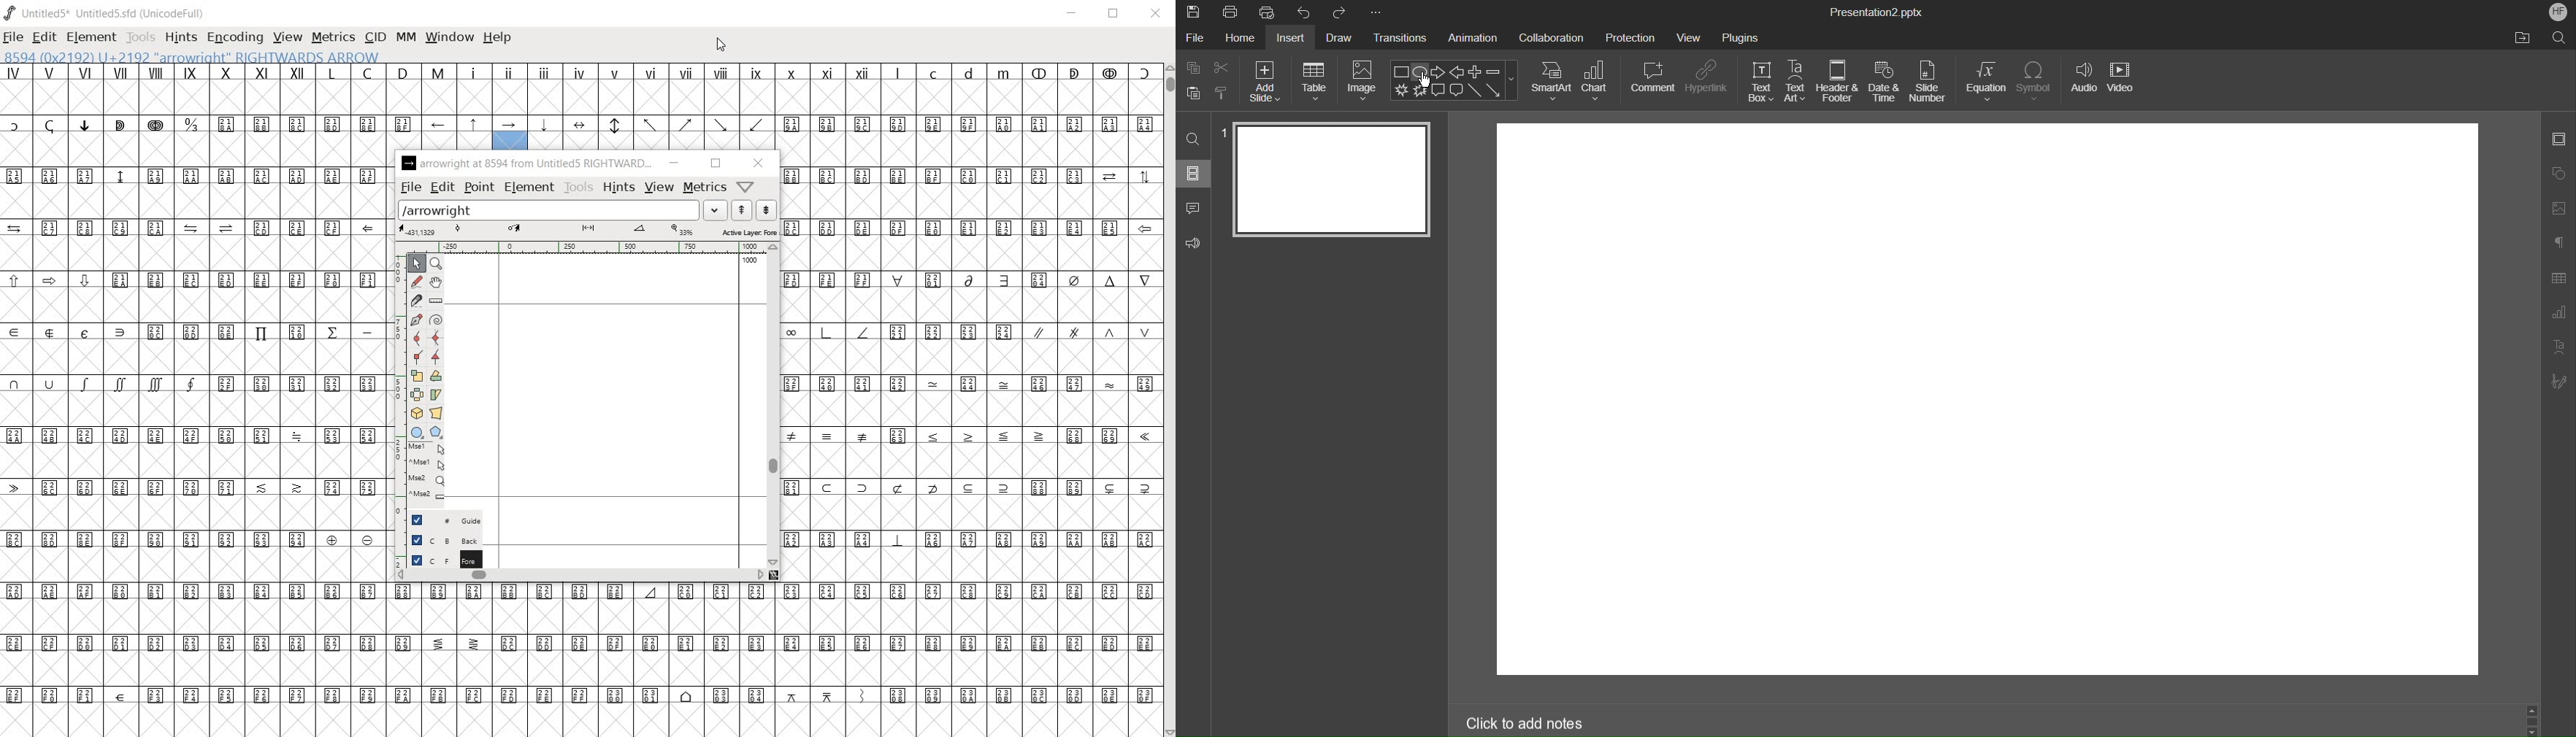 The height and width of the screenshot is (756, 2576). What do you see at coordinates (435, 302) in the screenshot?
I see `measure a distance, angle between points` at bounding box center [435, 302].